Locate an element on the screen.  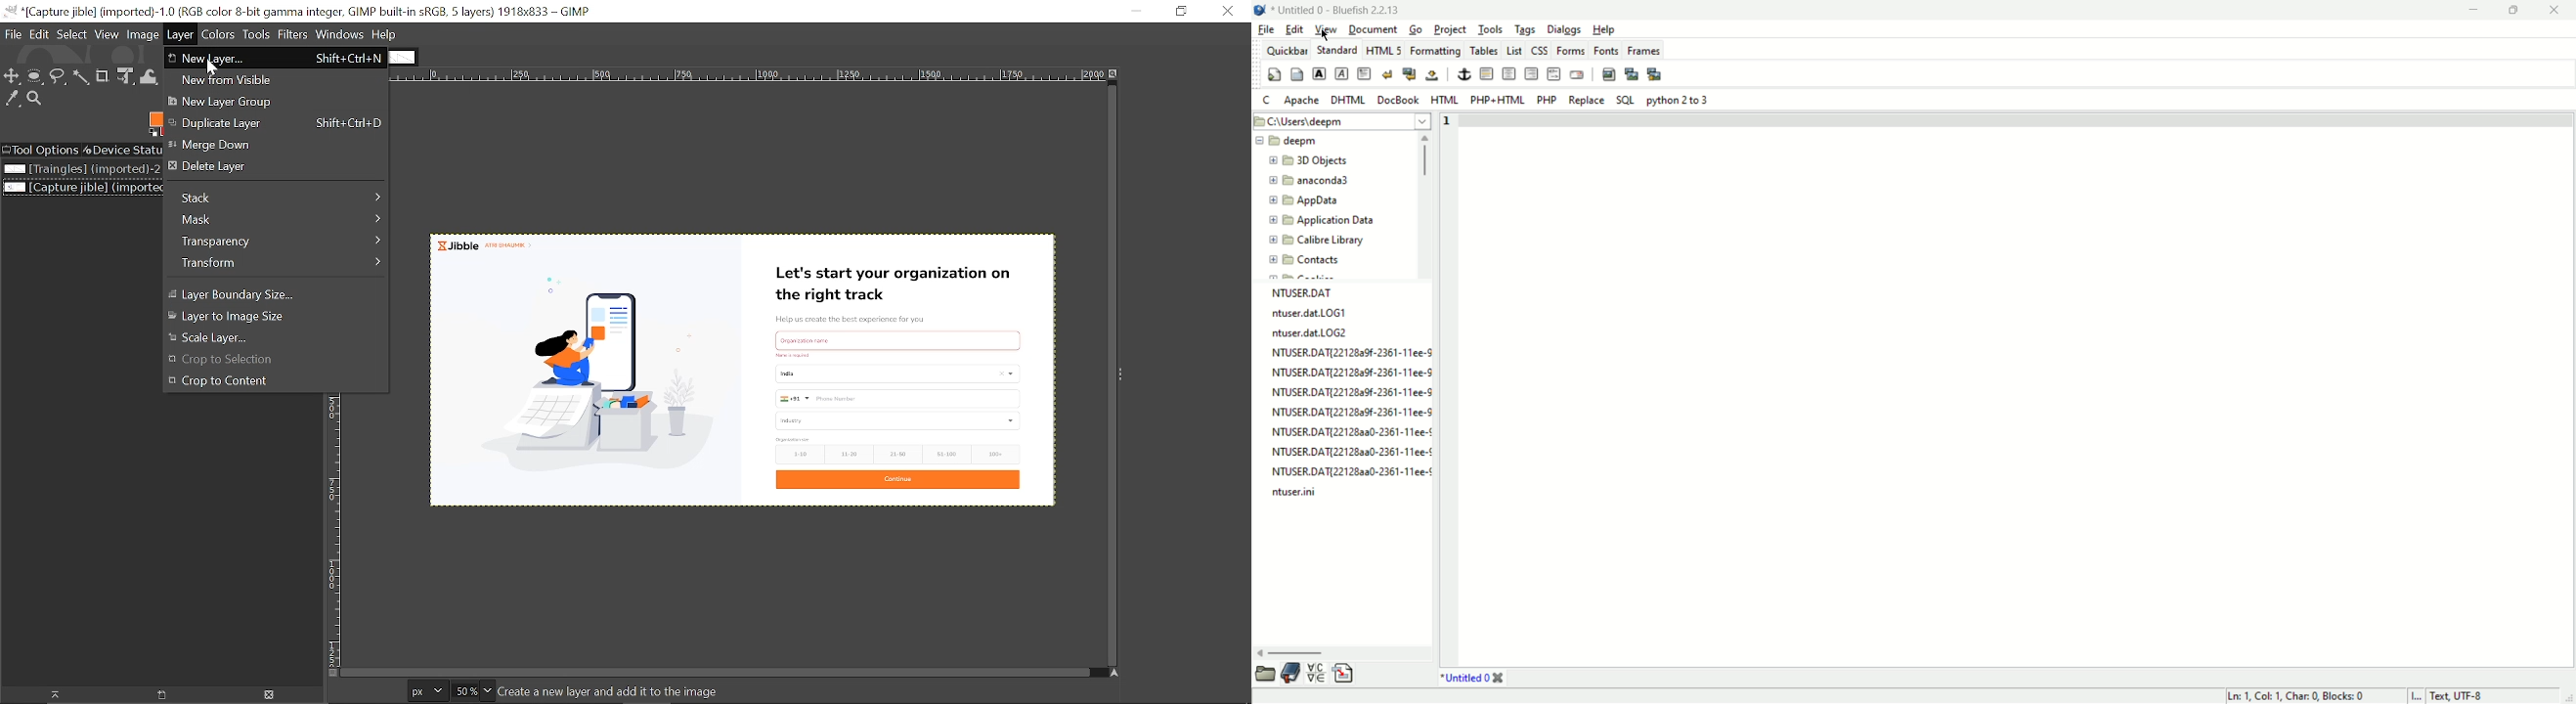
Minimize is located at coordinates (1136, 12).